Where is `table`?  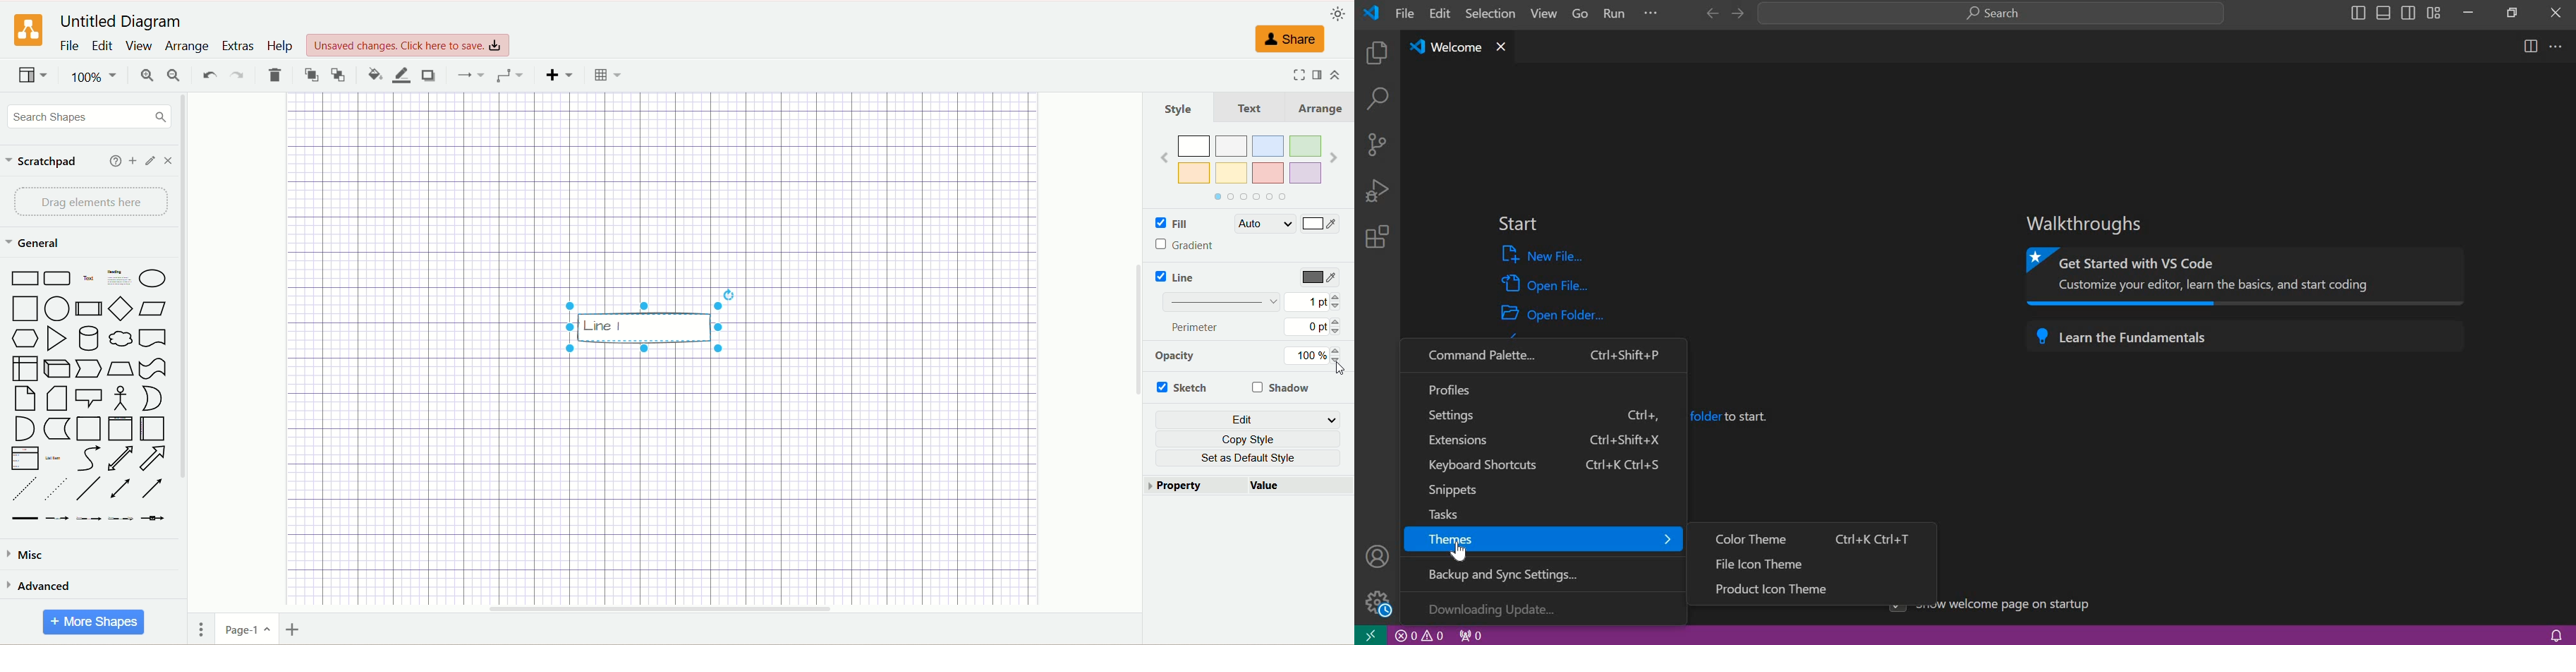 table is located at coordinates (604, 73).